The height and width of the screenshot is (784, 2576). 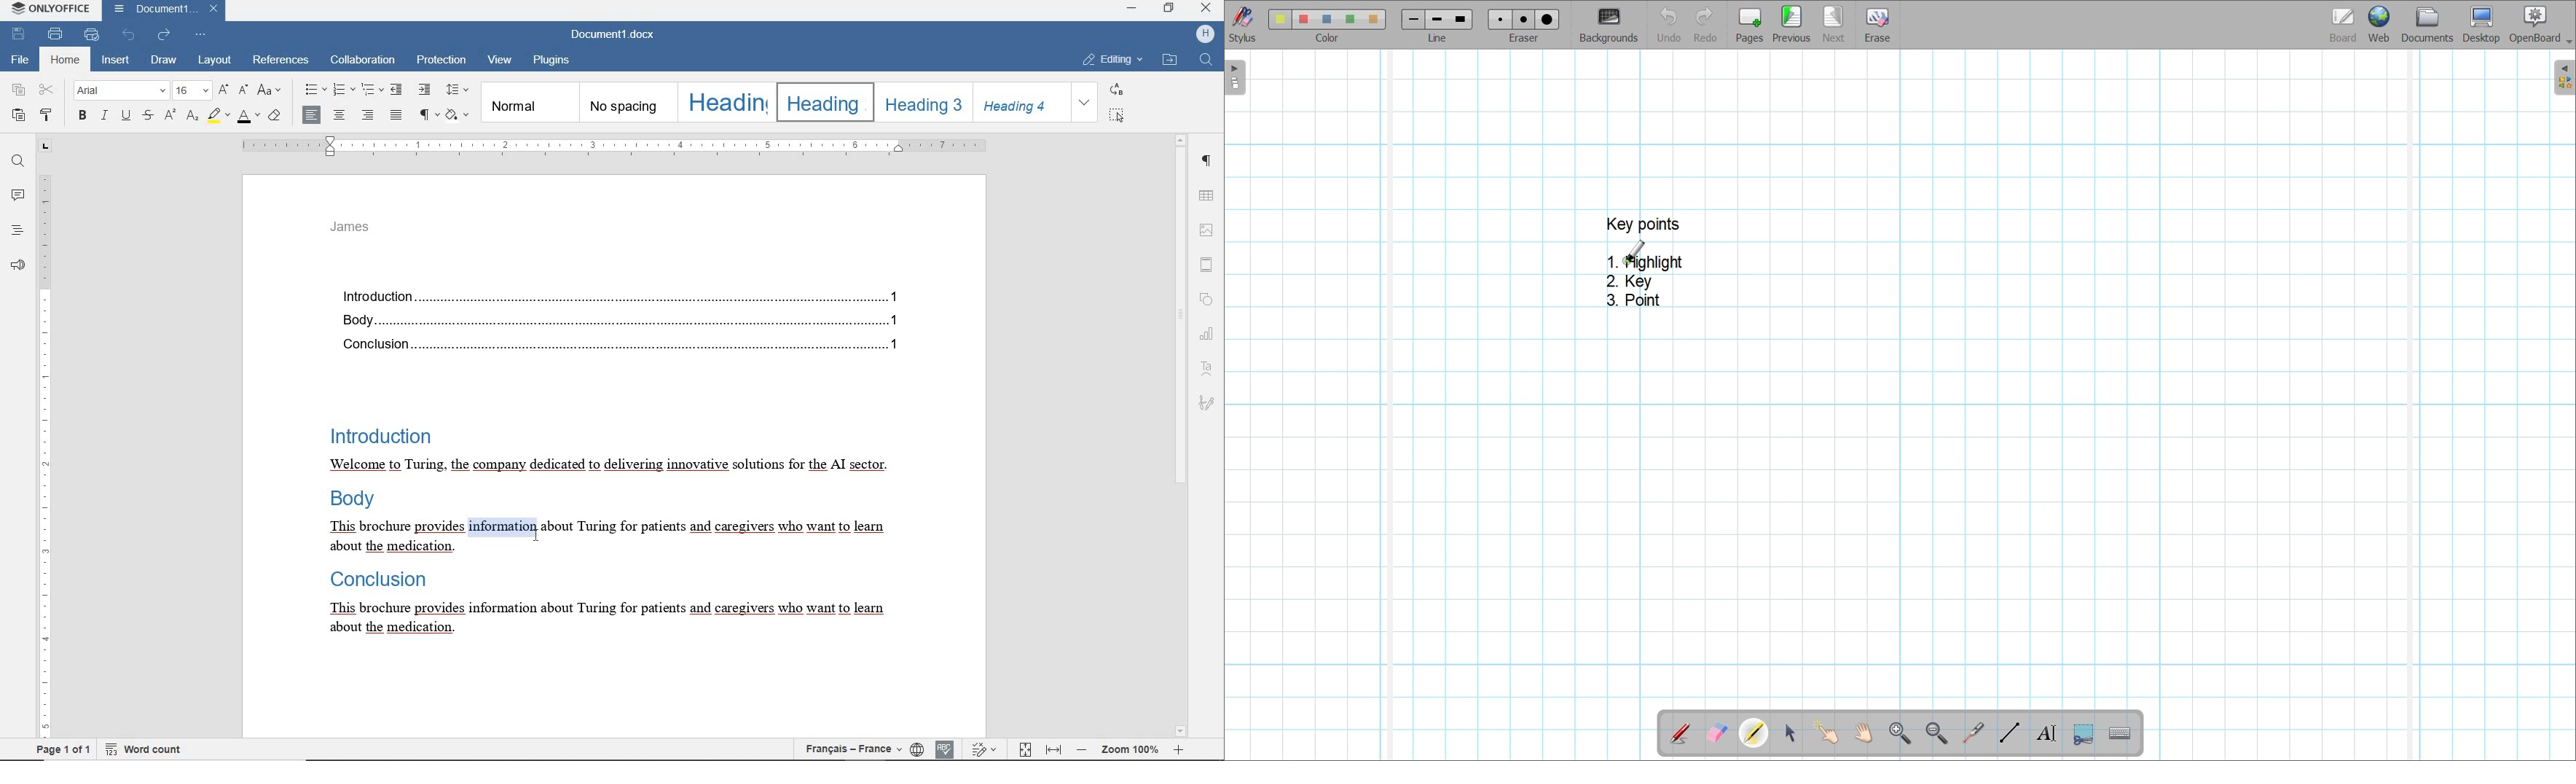 I want to click on SUBSCRIPT, so click(x=192, y=117).